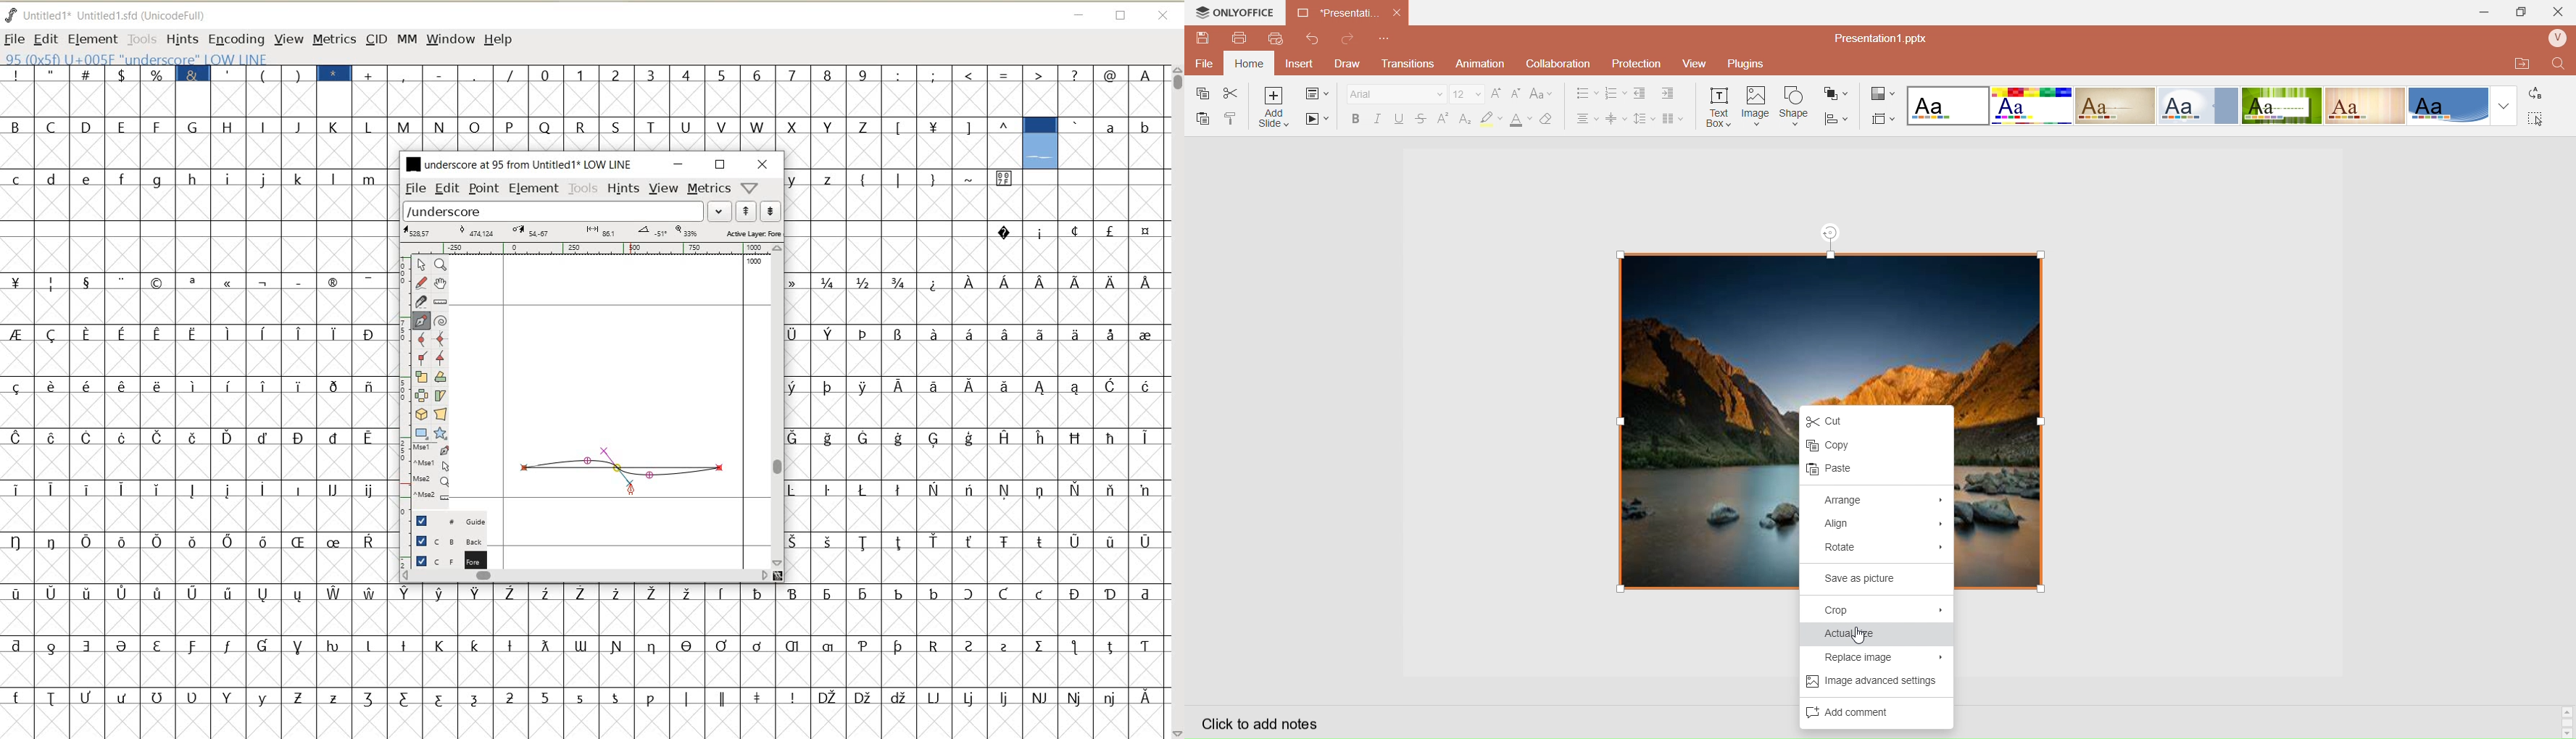  I want to click on Image advance settings , so click(1876, 684).